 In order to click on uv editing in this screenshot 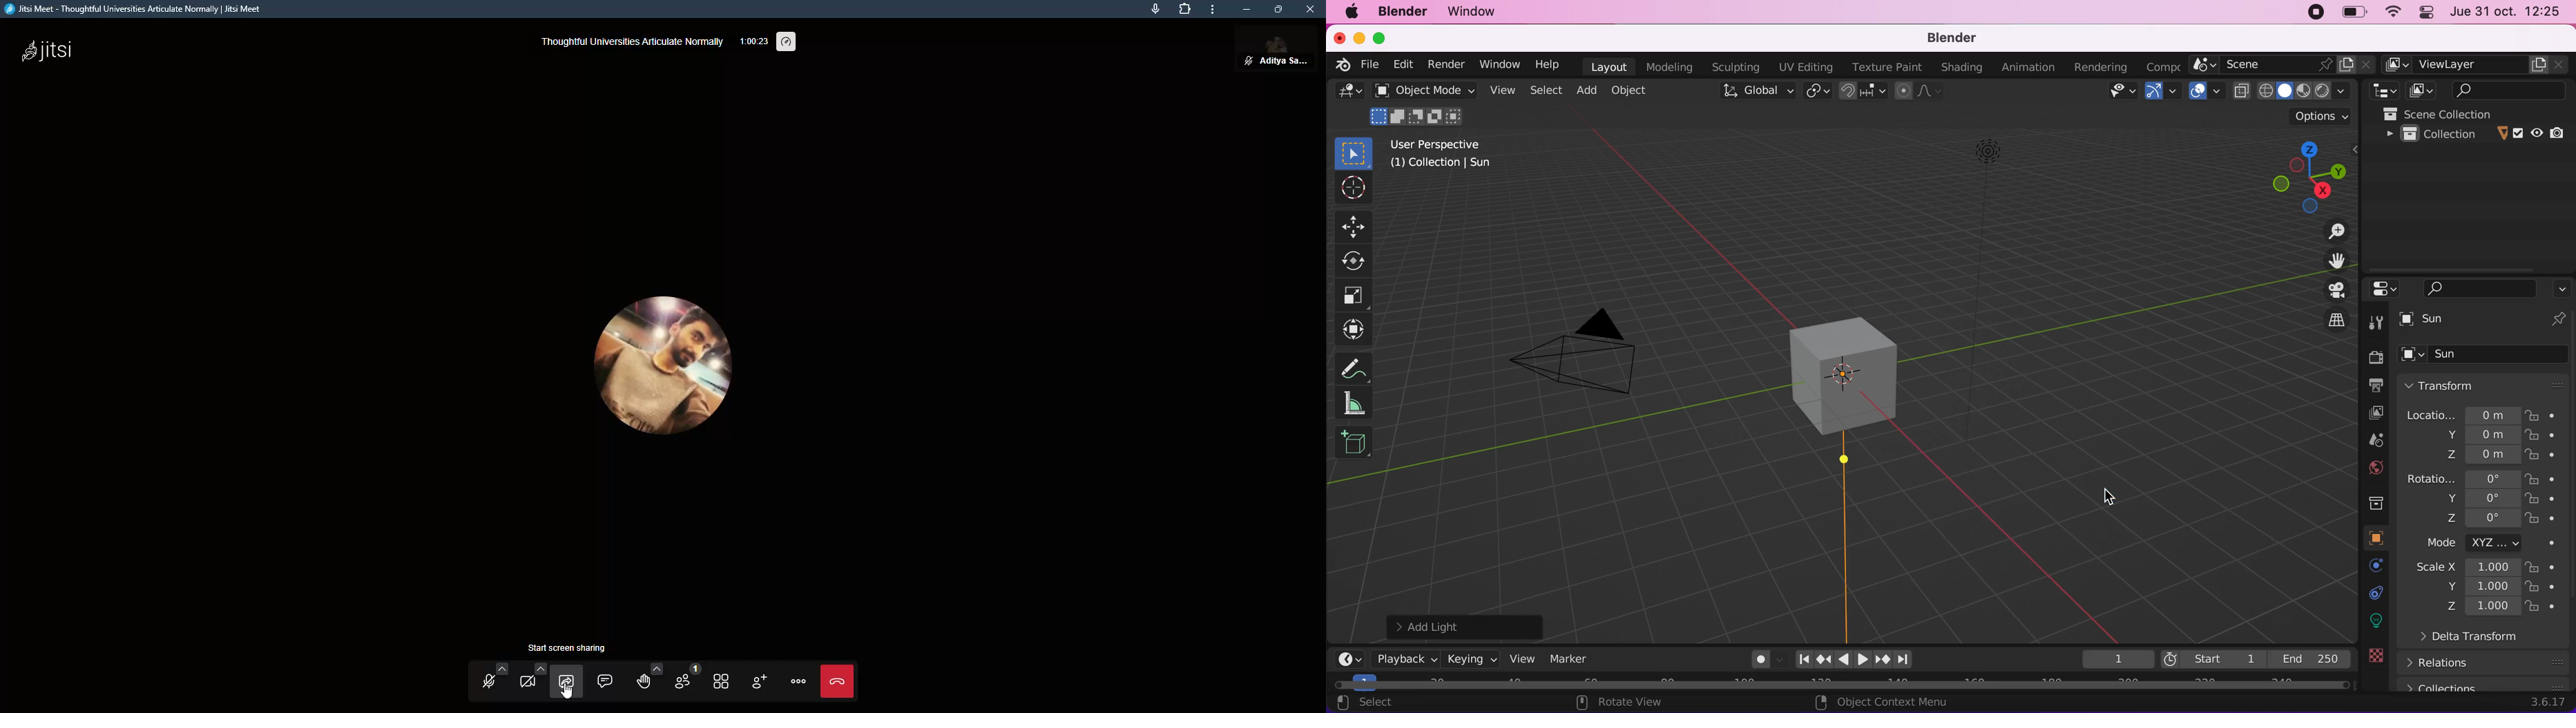, I will do `click(1804, 67)`.